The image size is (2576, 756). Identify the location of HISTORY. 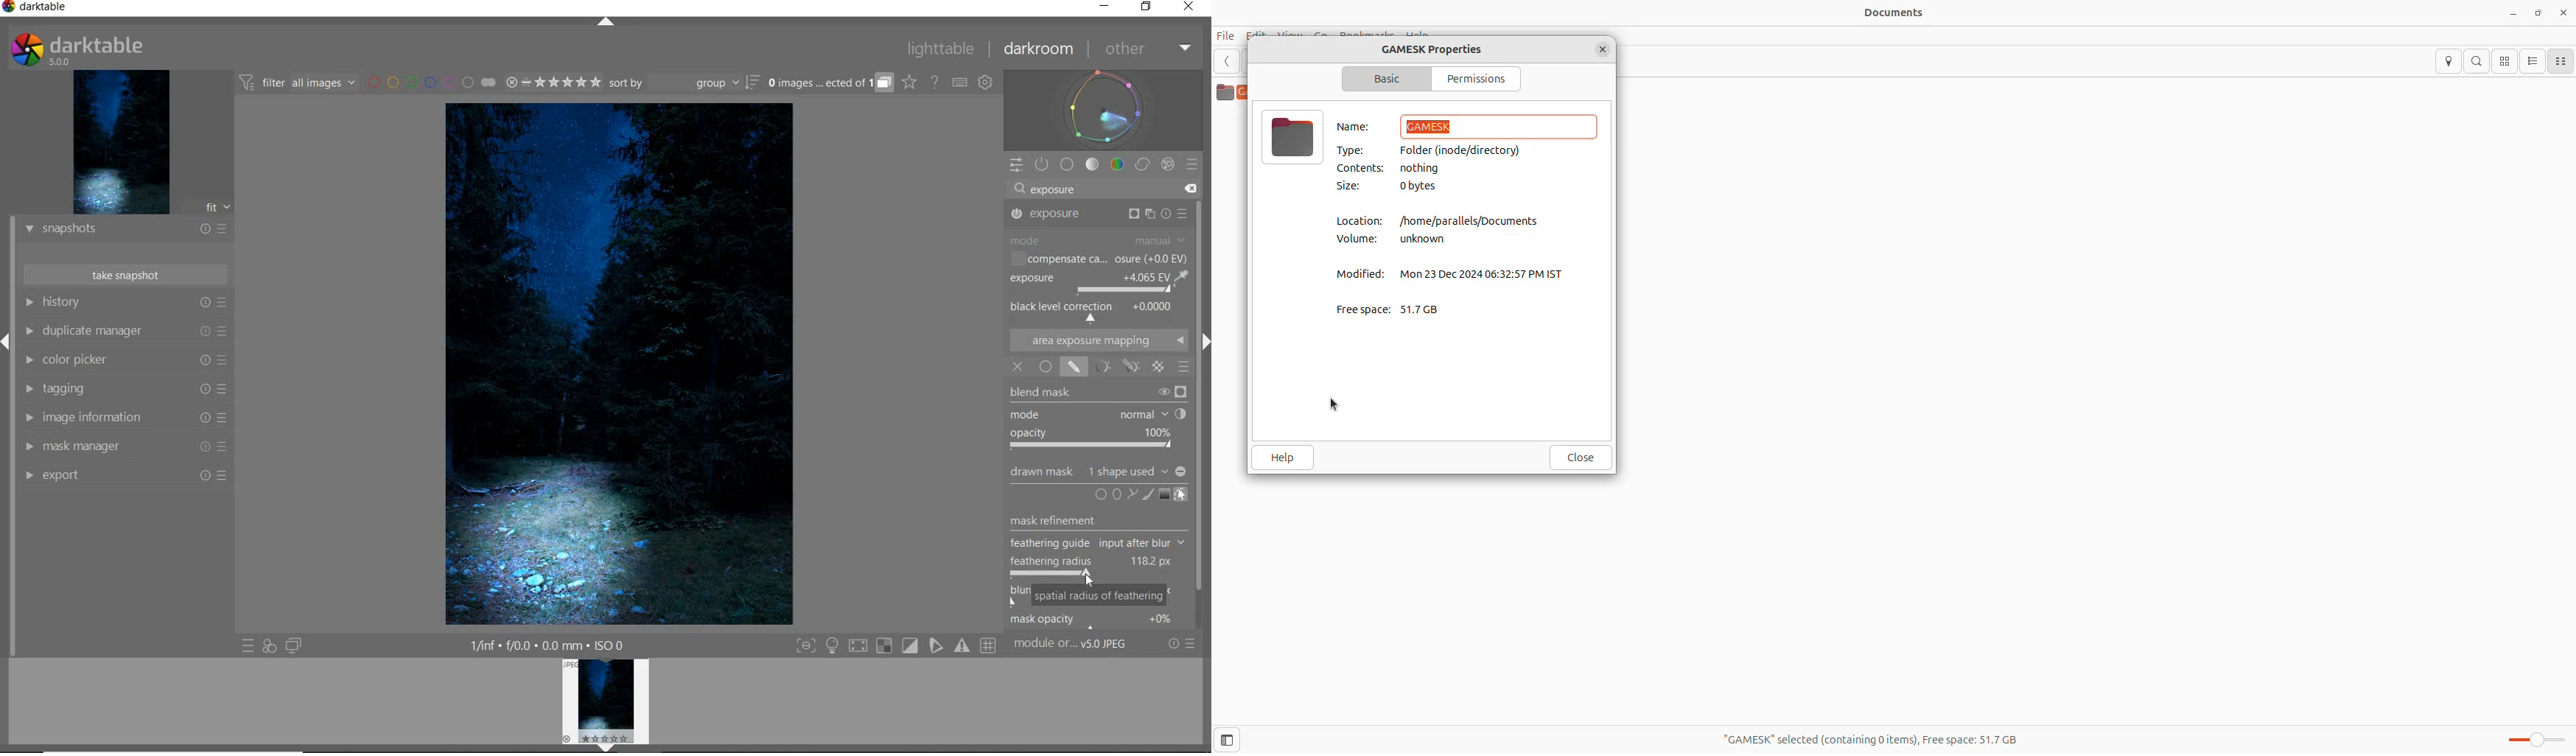
(123, 302).